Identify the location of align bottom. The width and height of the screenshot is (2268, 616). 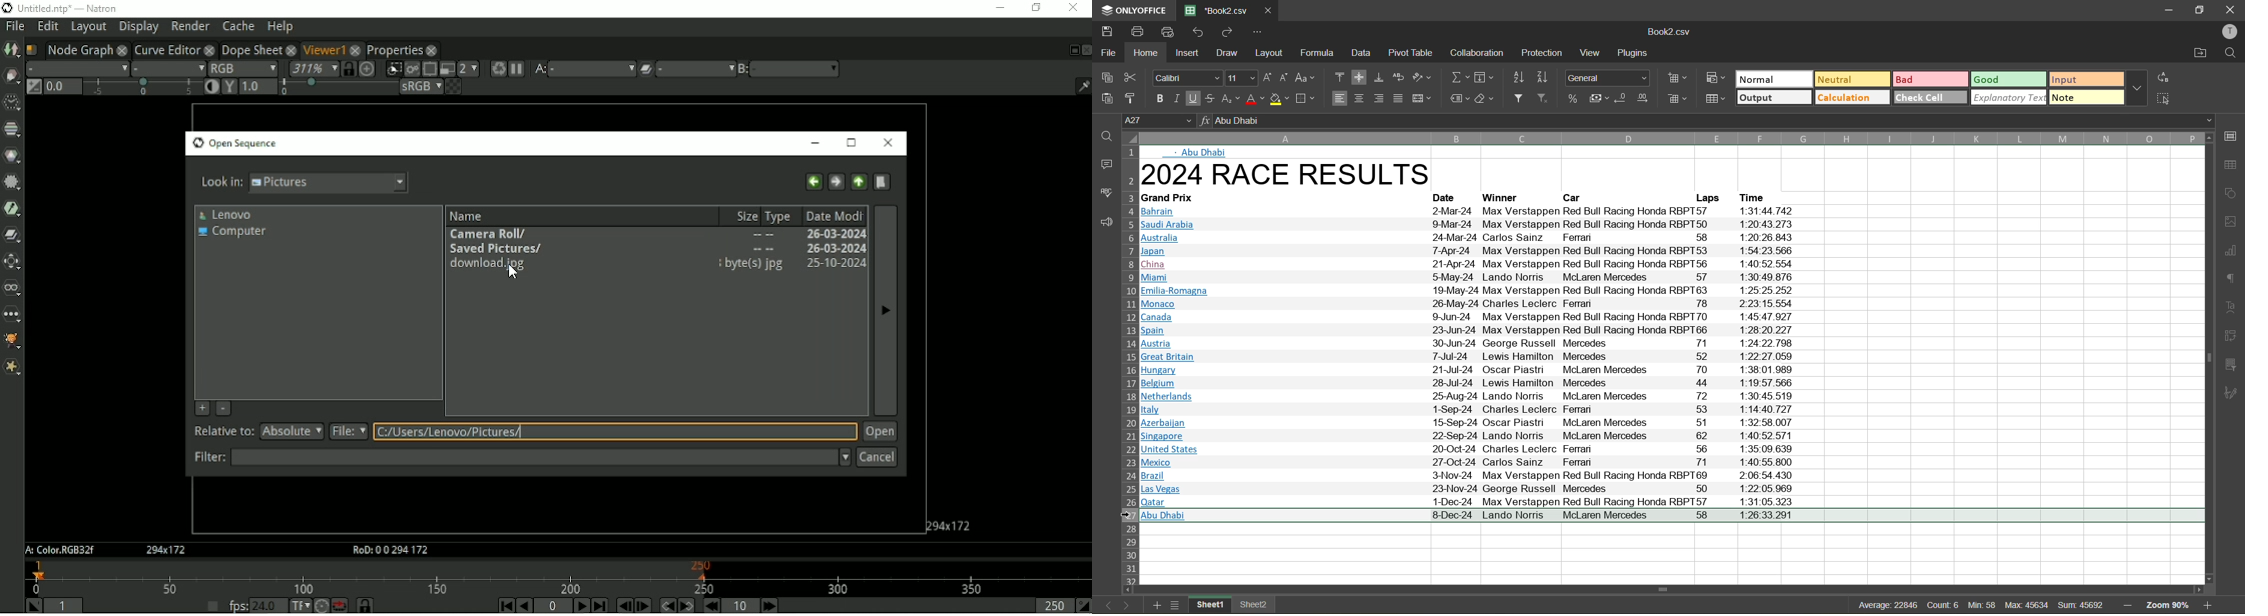
(1380, 77).